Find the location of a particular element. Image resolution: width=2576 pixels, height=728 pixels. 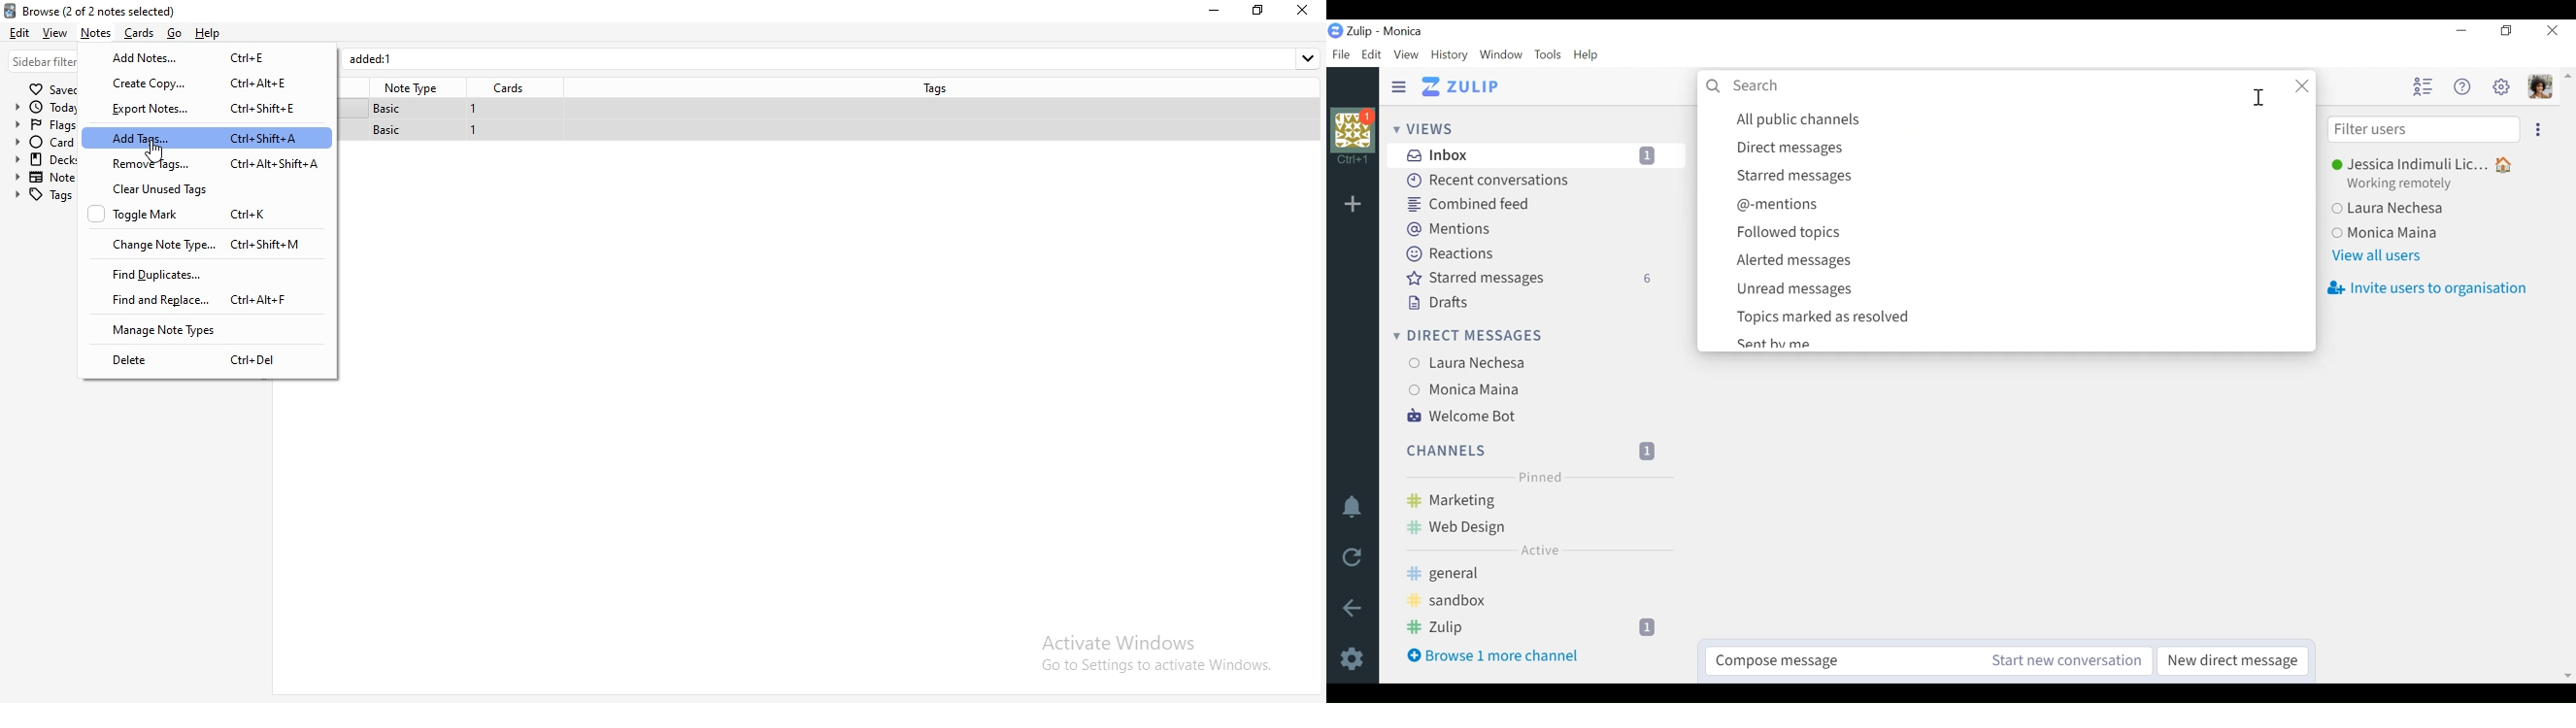

Laura Nechesa is located at coordinates (1504, 362).